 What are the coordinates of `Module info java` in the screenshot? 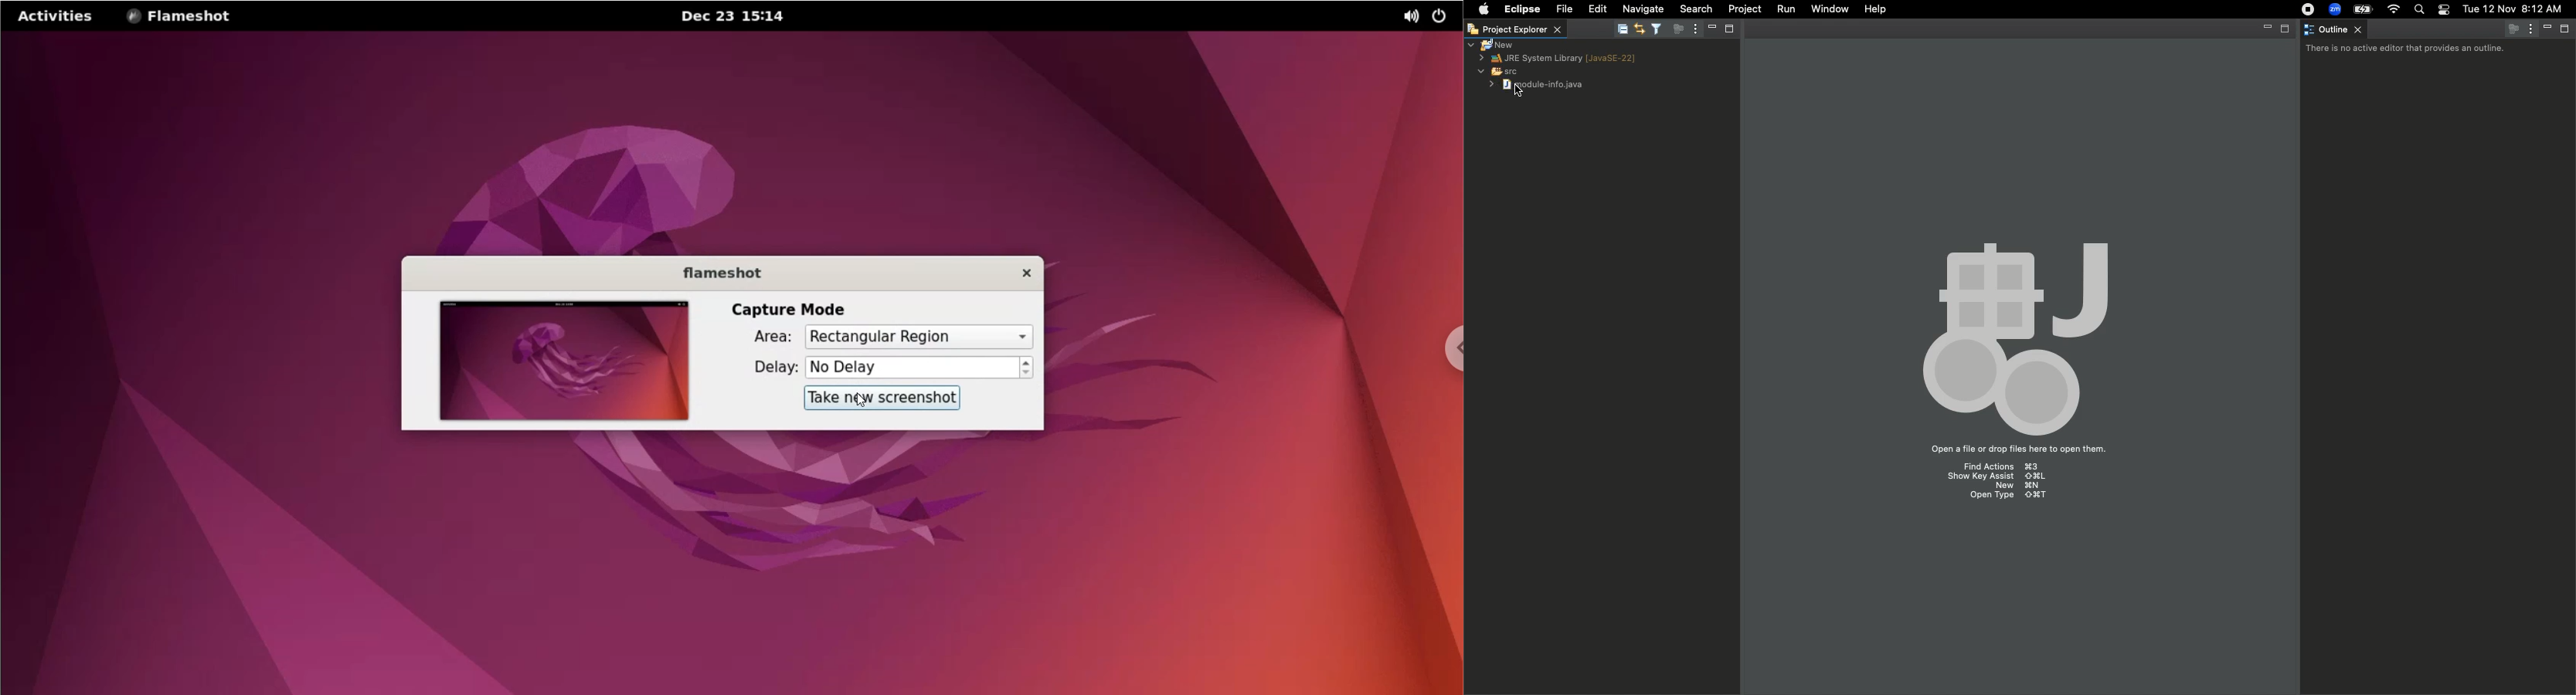 It's located at (1538, 87).